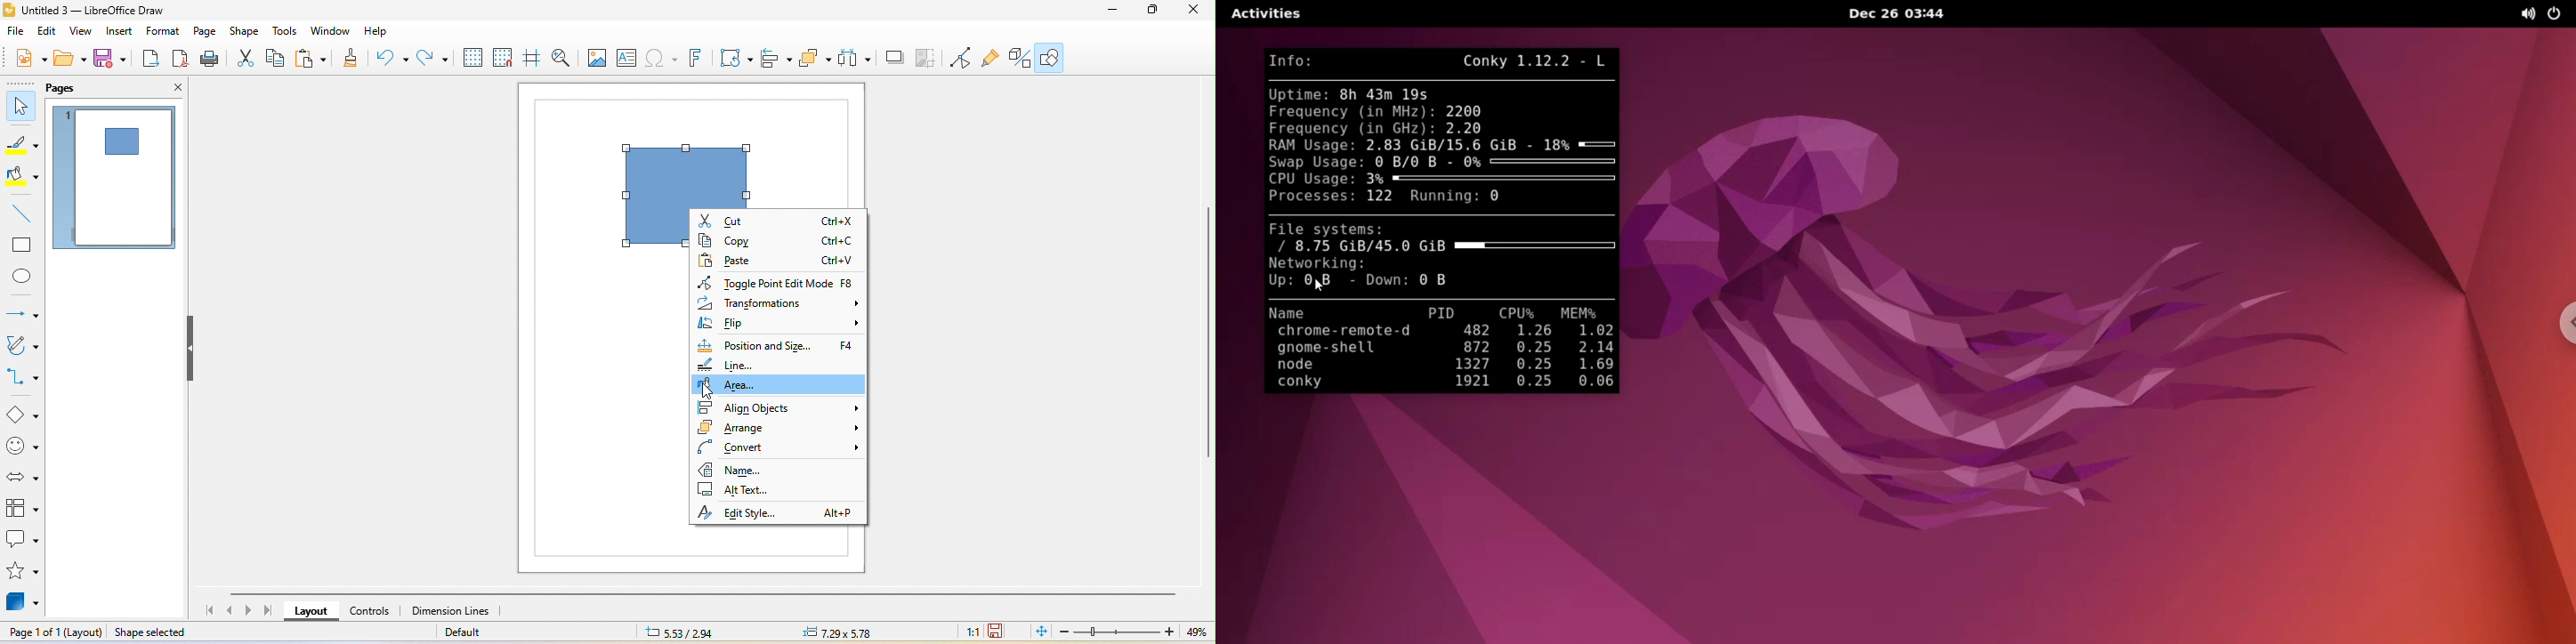 This screenshot has width=2576, height=644. Describe the element at coordinates (19, 214) in the screenshot. I see `line` at that location.